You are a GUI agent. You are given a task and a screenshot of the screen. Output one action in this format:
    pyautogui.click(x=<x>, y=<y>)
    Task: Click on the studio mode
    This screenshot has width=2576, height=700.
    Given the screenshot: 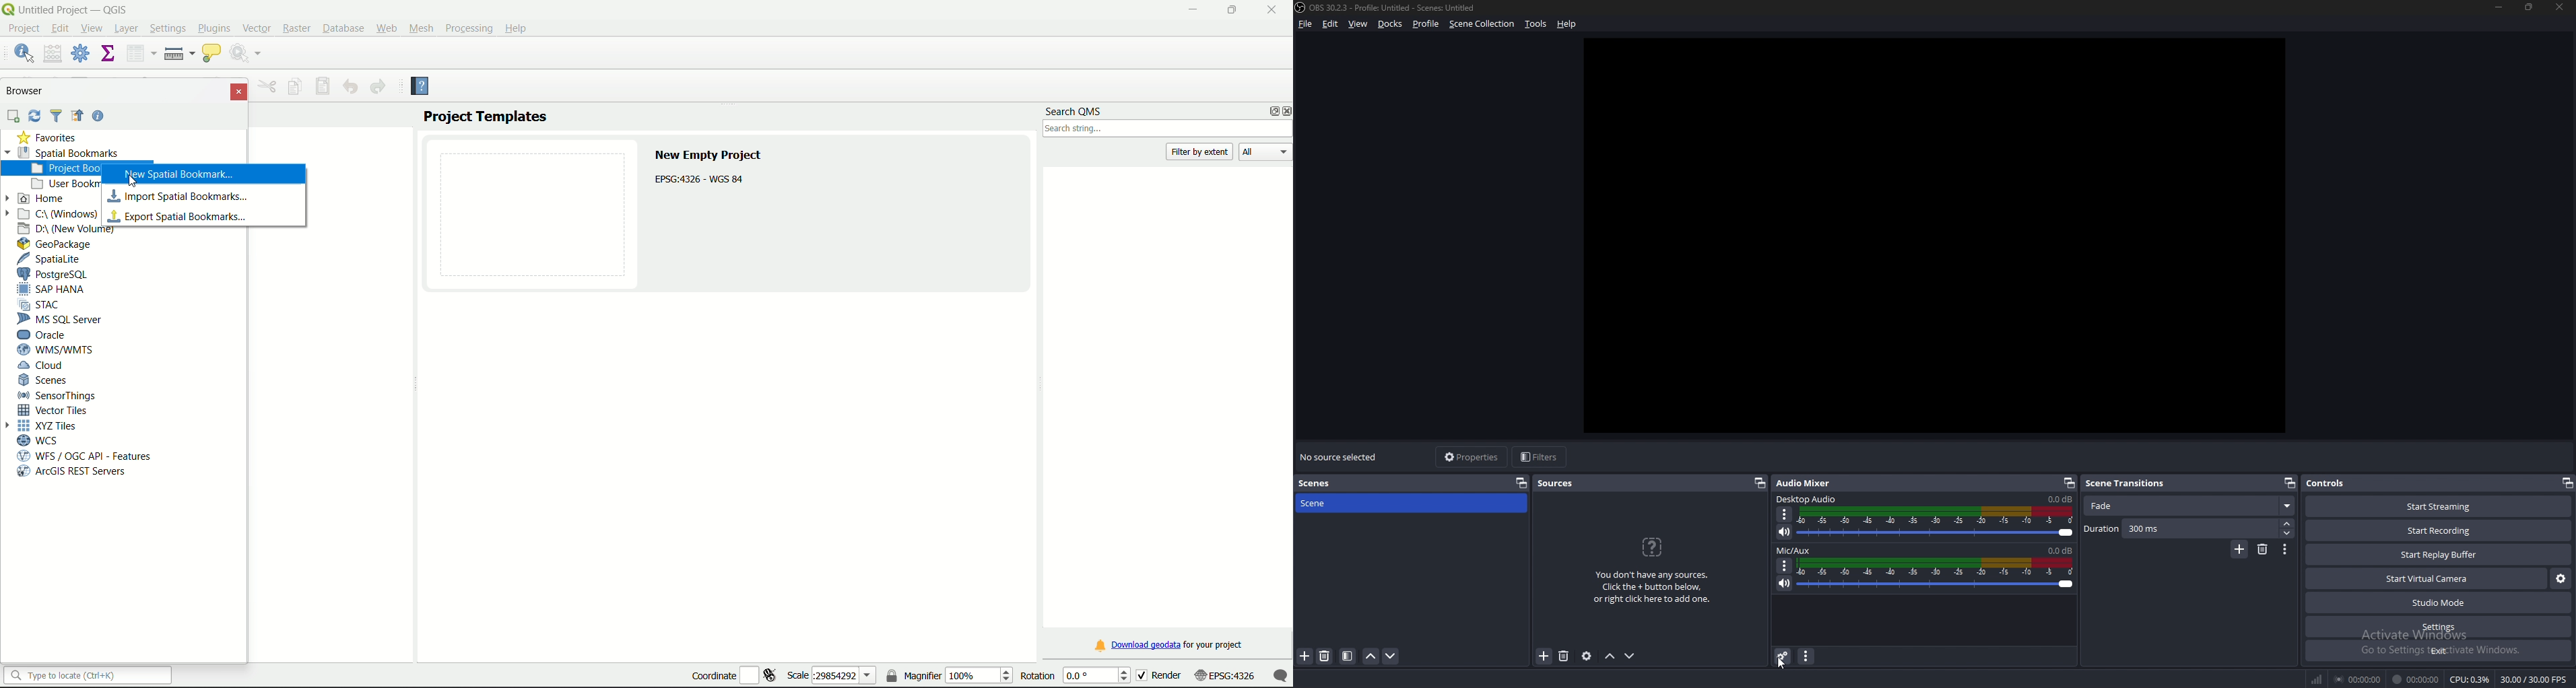 What is the action you would take?
    pyautogui.click(x=2438, y=603)
    